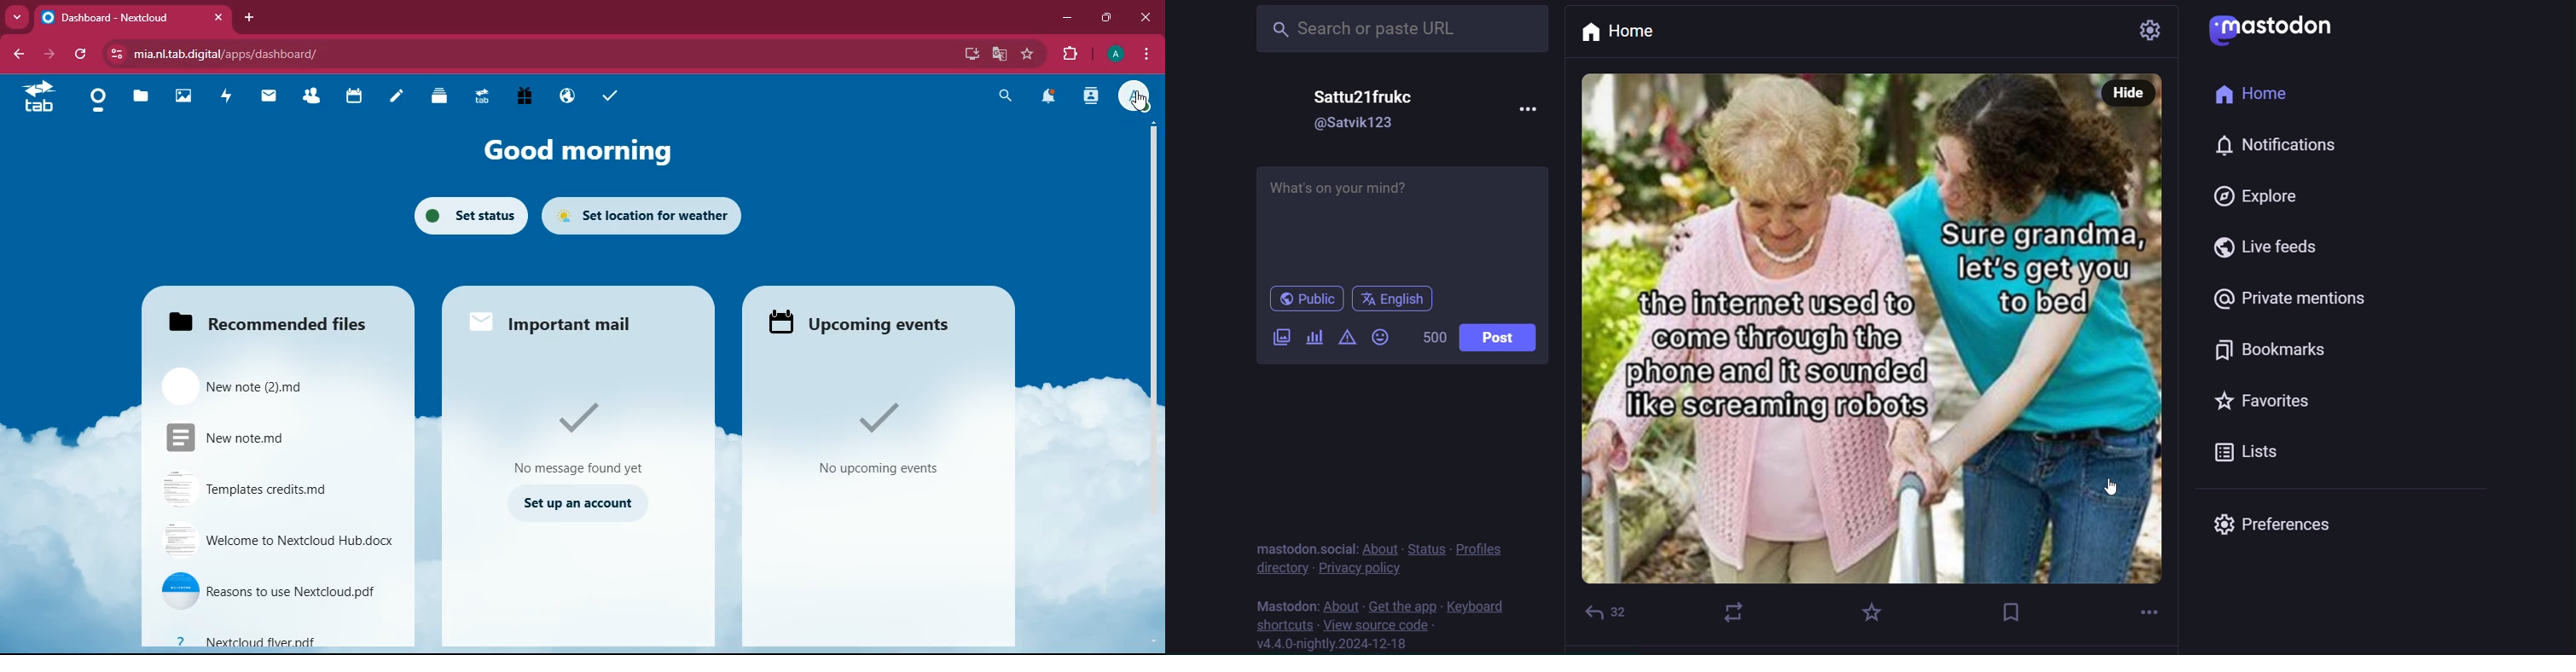 The height and width of the screenshot is (672, 2576). Describe the element at coordinates (608, 99) in the screenshot. I see `tasks` at that location.